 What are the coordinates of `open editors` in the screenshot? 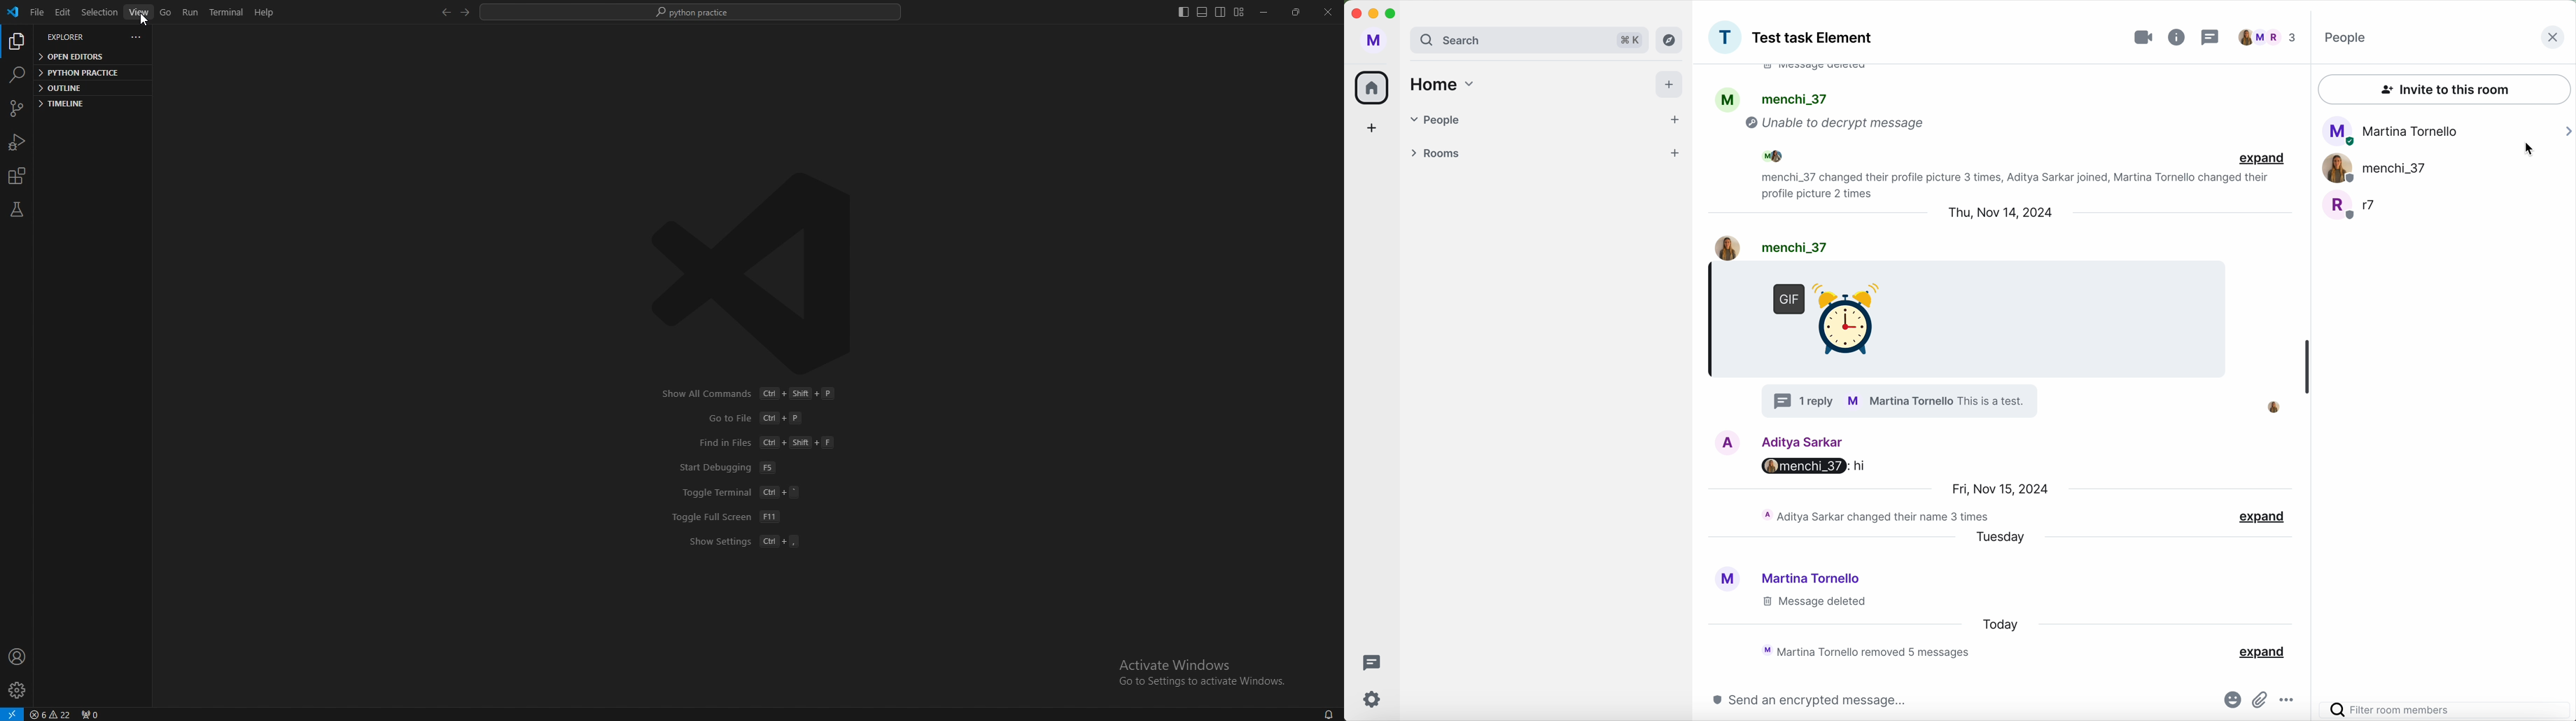 It's located at (90, 57).